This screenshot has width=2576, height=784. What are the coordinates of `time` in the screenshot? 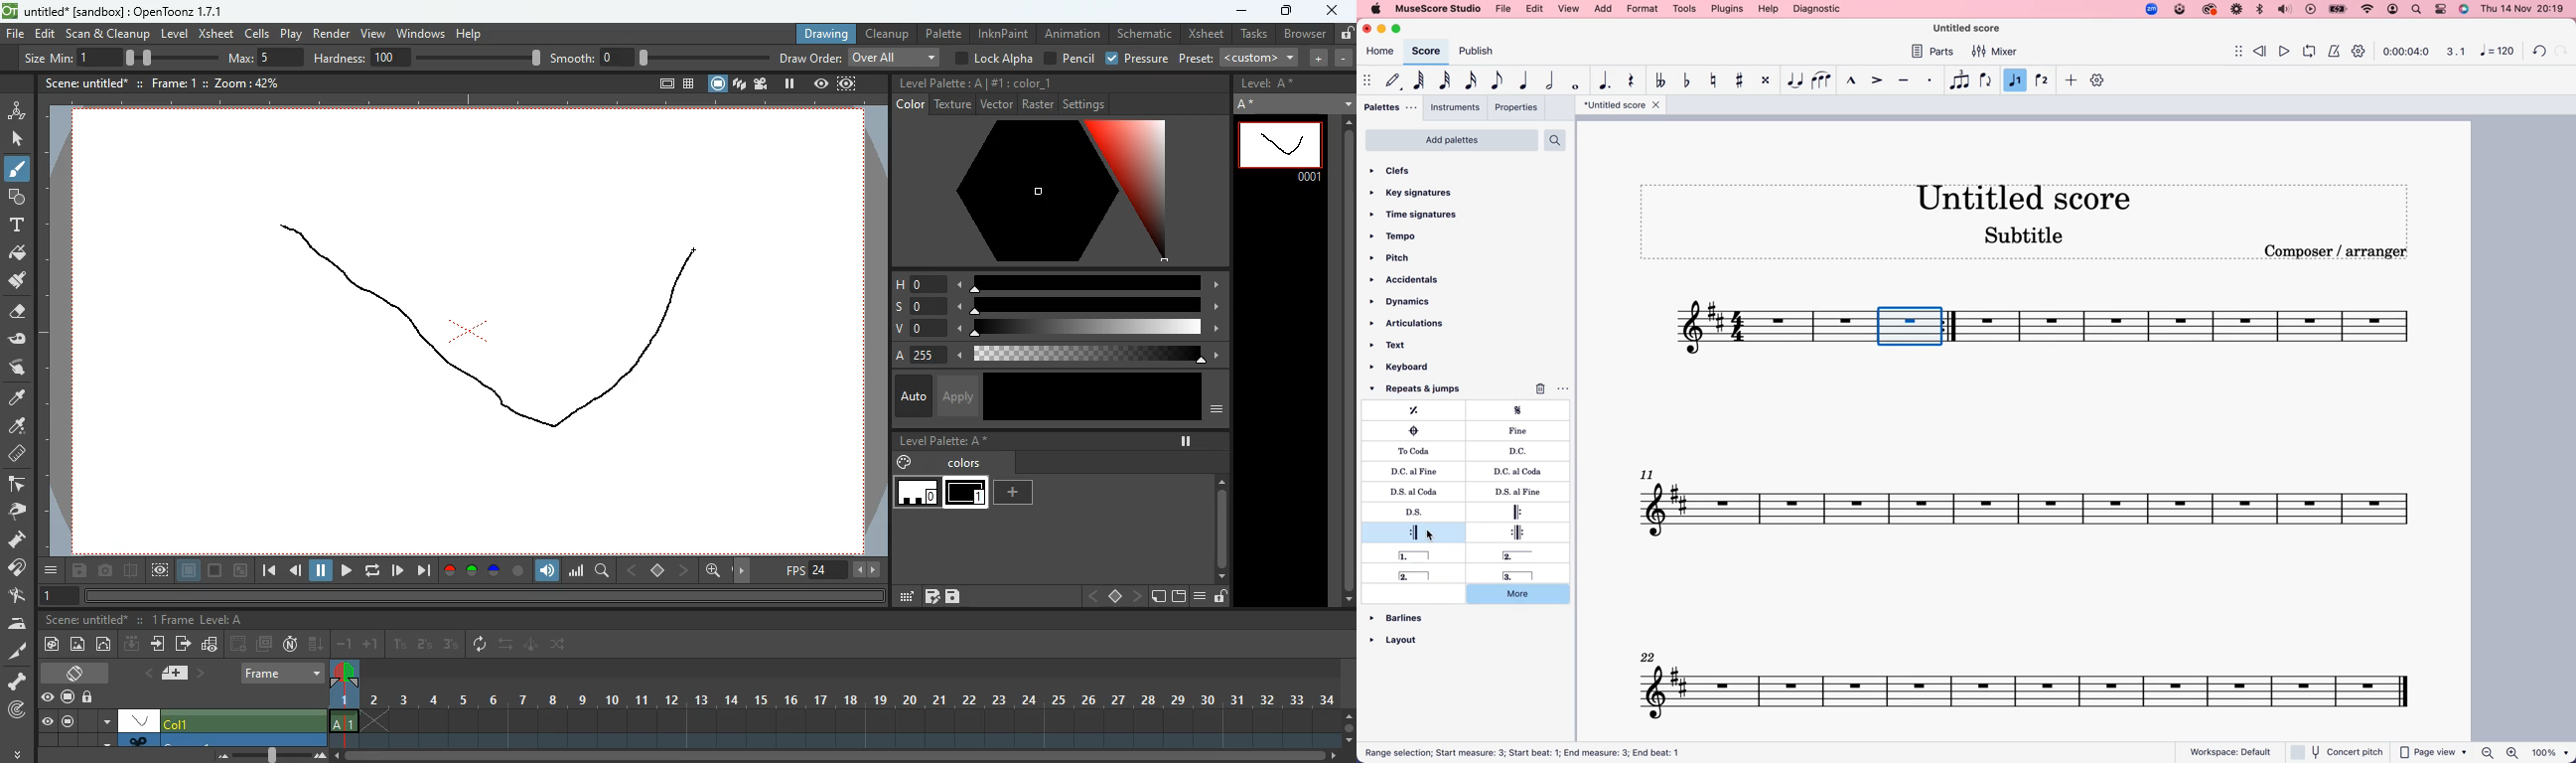 It's located at (2407, 52).